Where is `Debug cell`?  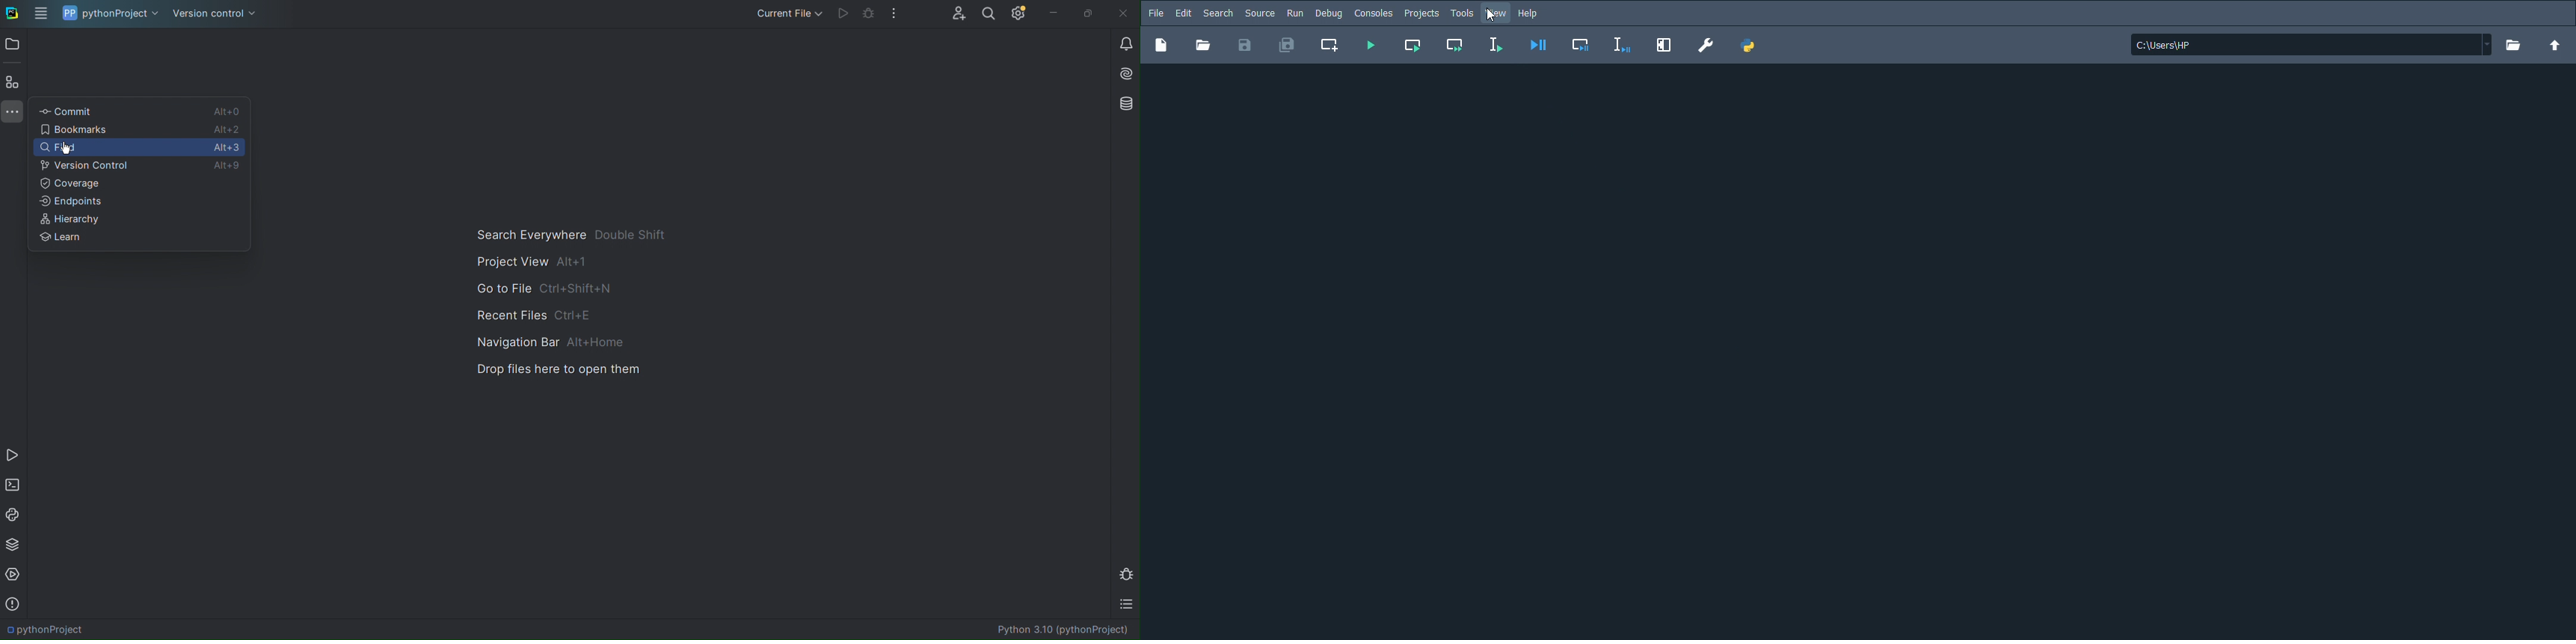
Debug cell is located at coordinates (1581, 46).